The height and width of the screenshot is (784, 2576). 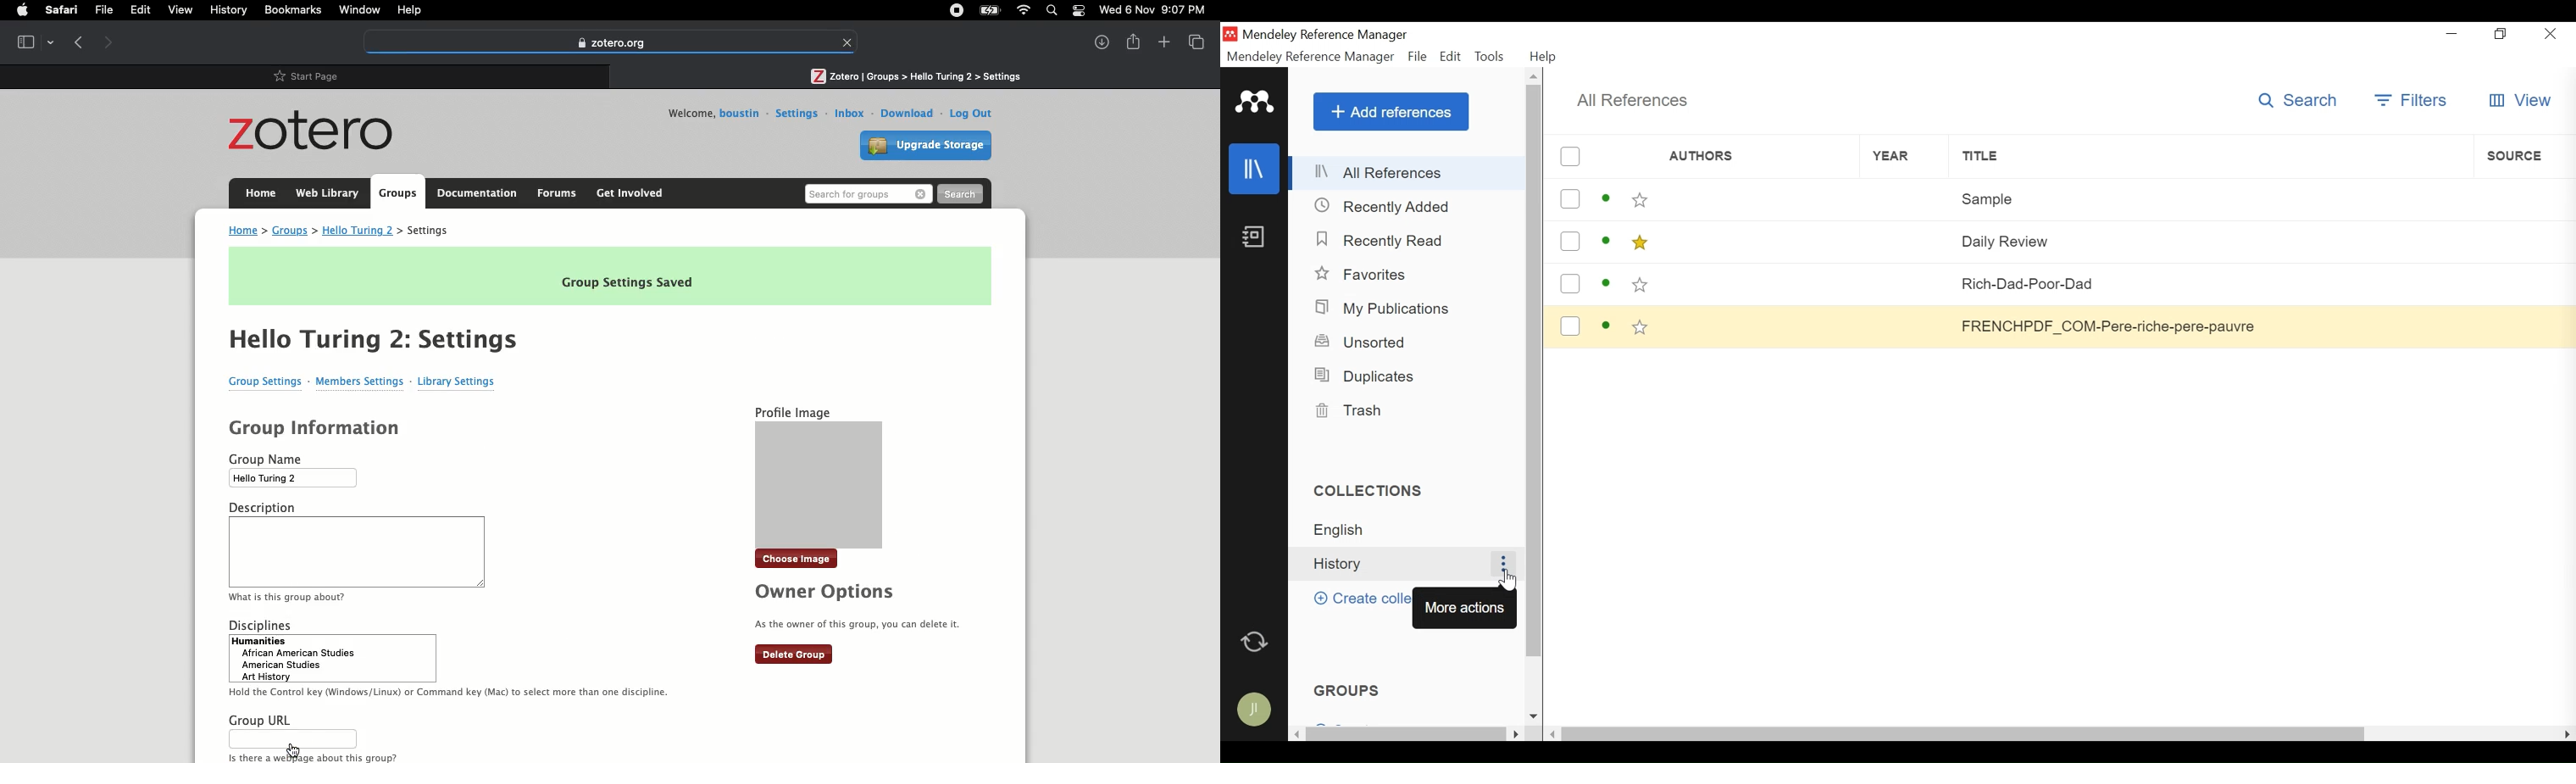 I want to click on Duplicates, so click(x=1364, y=376).